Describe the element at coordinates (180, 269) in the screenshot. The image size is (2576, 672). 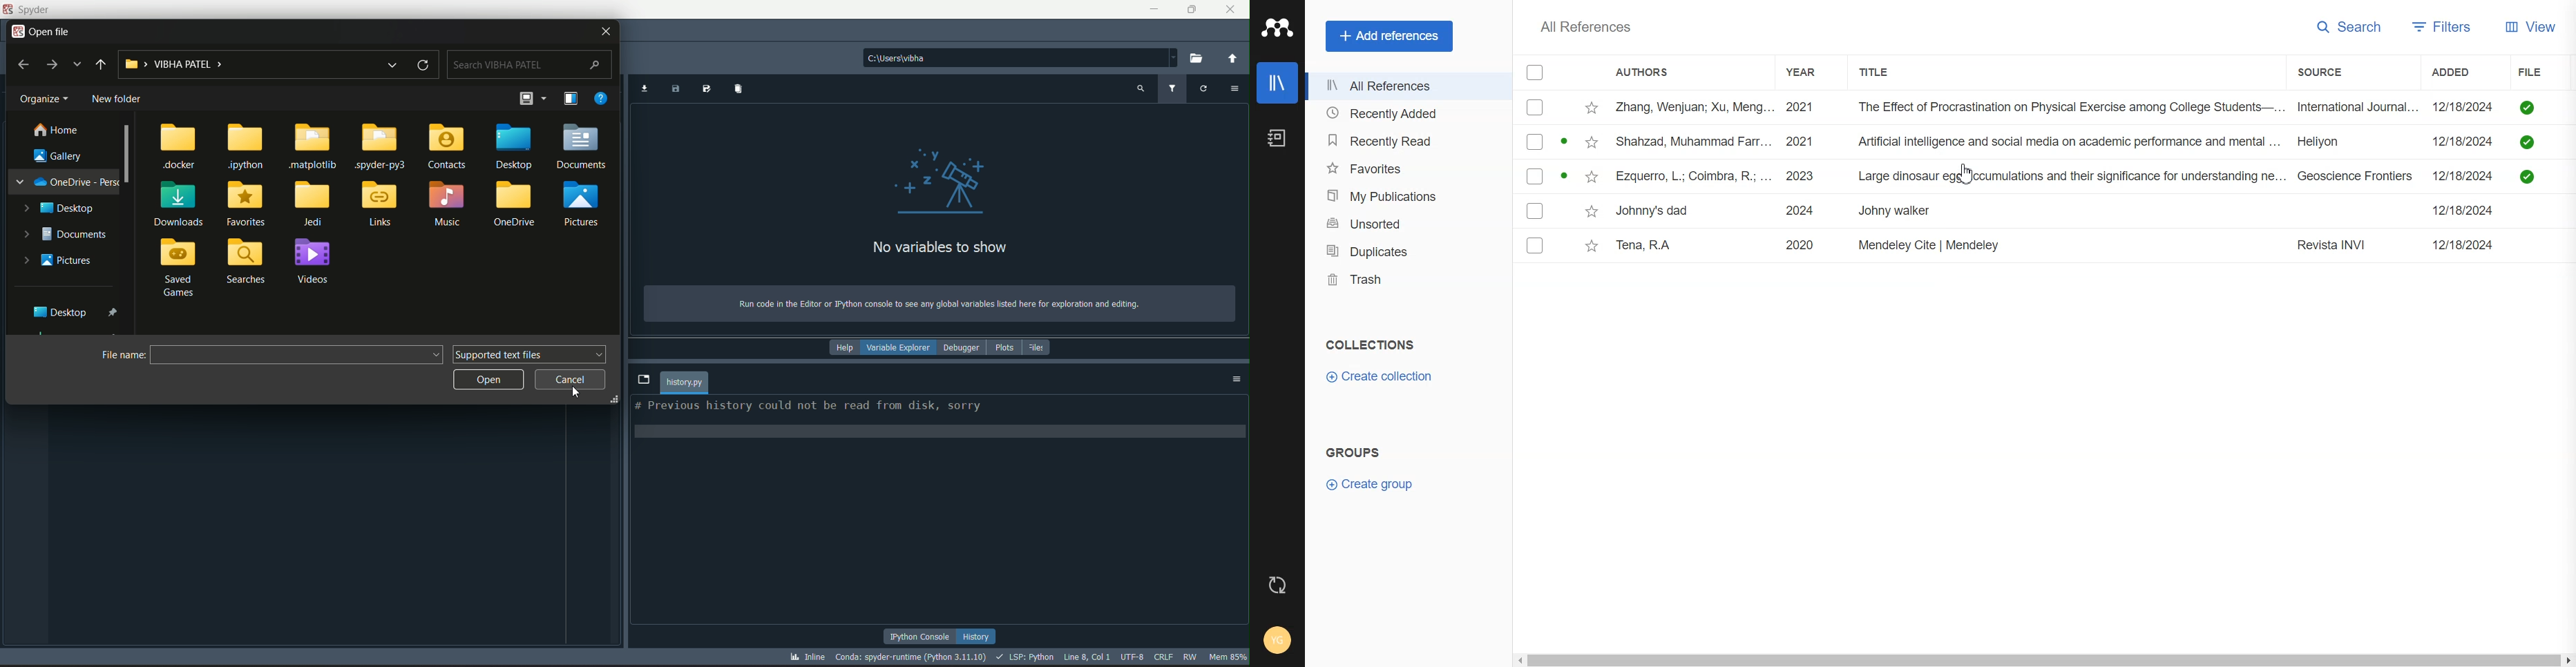
I see `saved games` at that location.